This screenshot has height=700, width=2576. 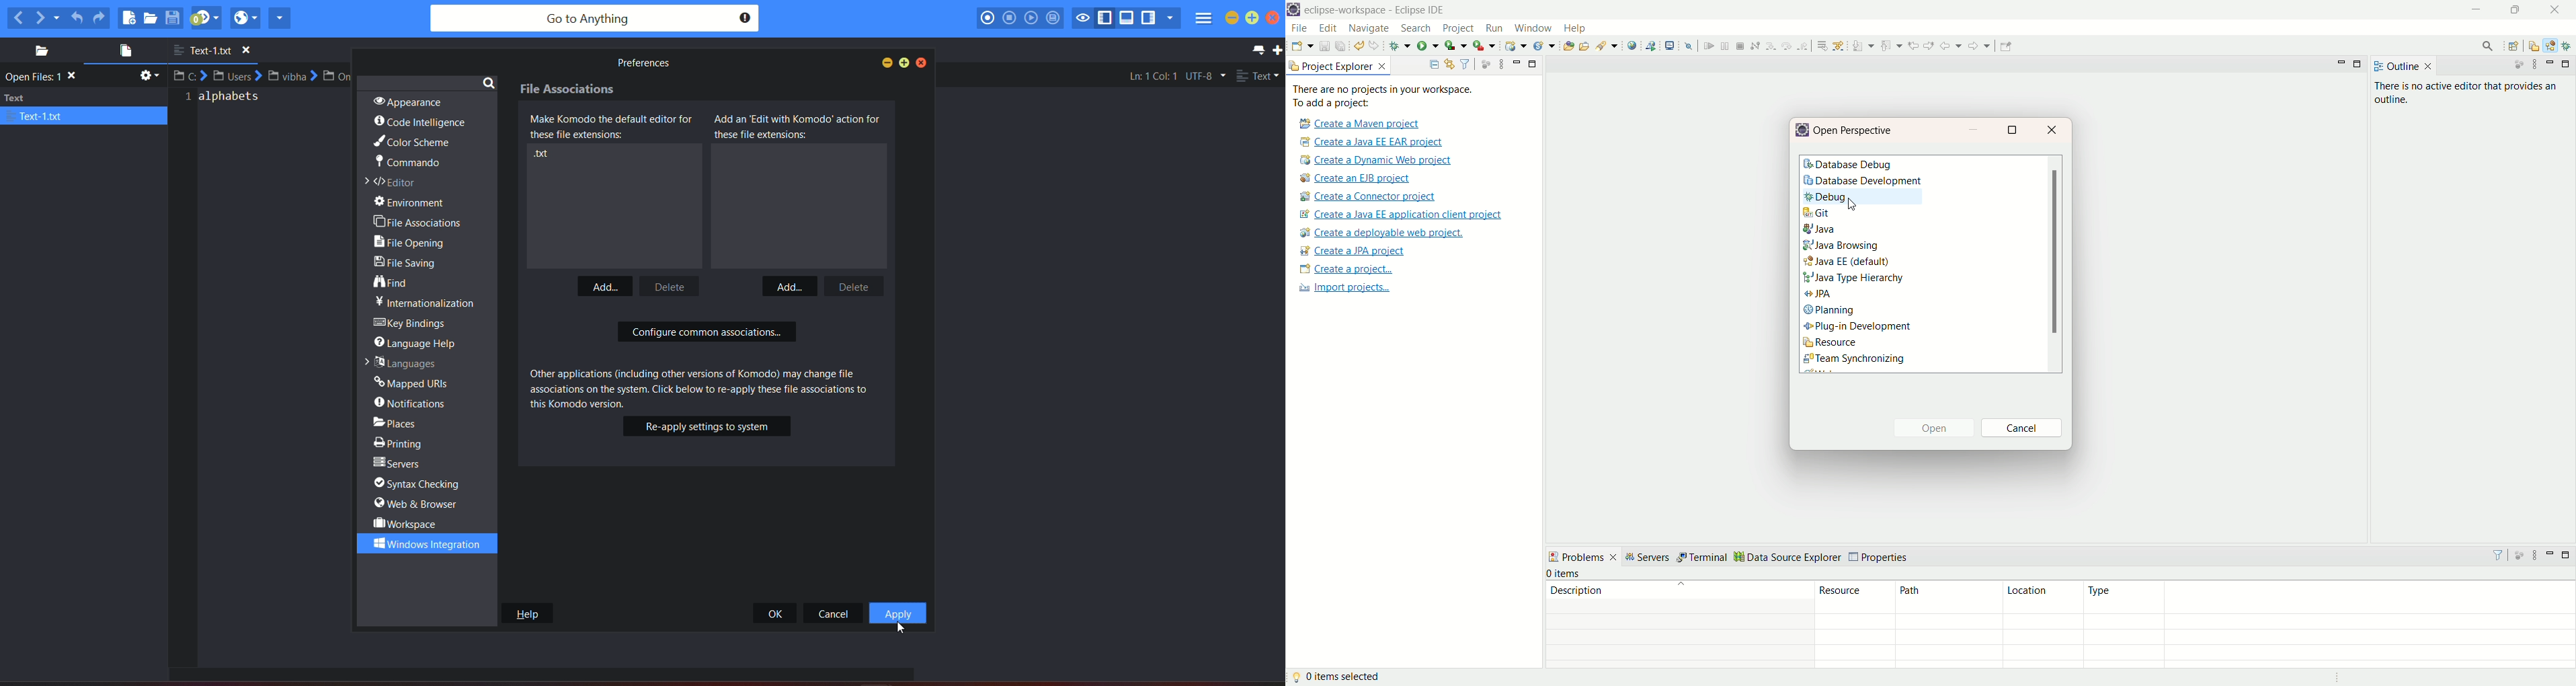 I want to click on workspace, so click(x=407, y=523).